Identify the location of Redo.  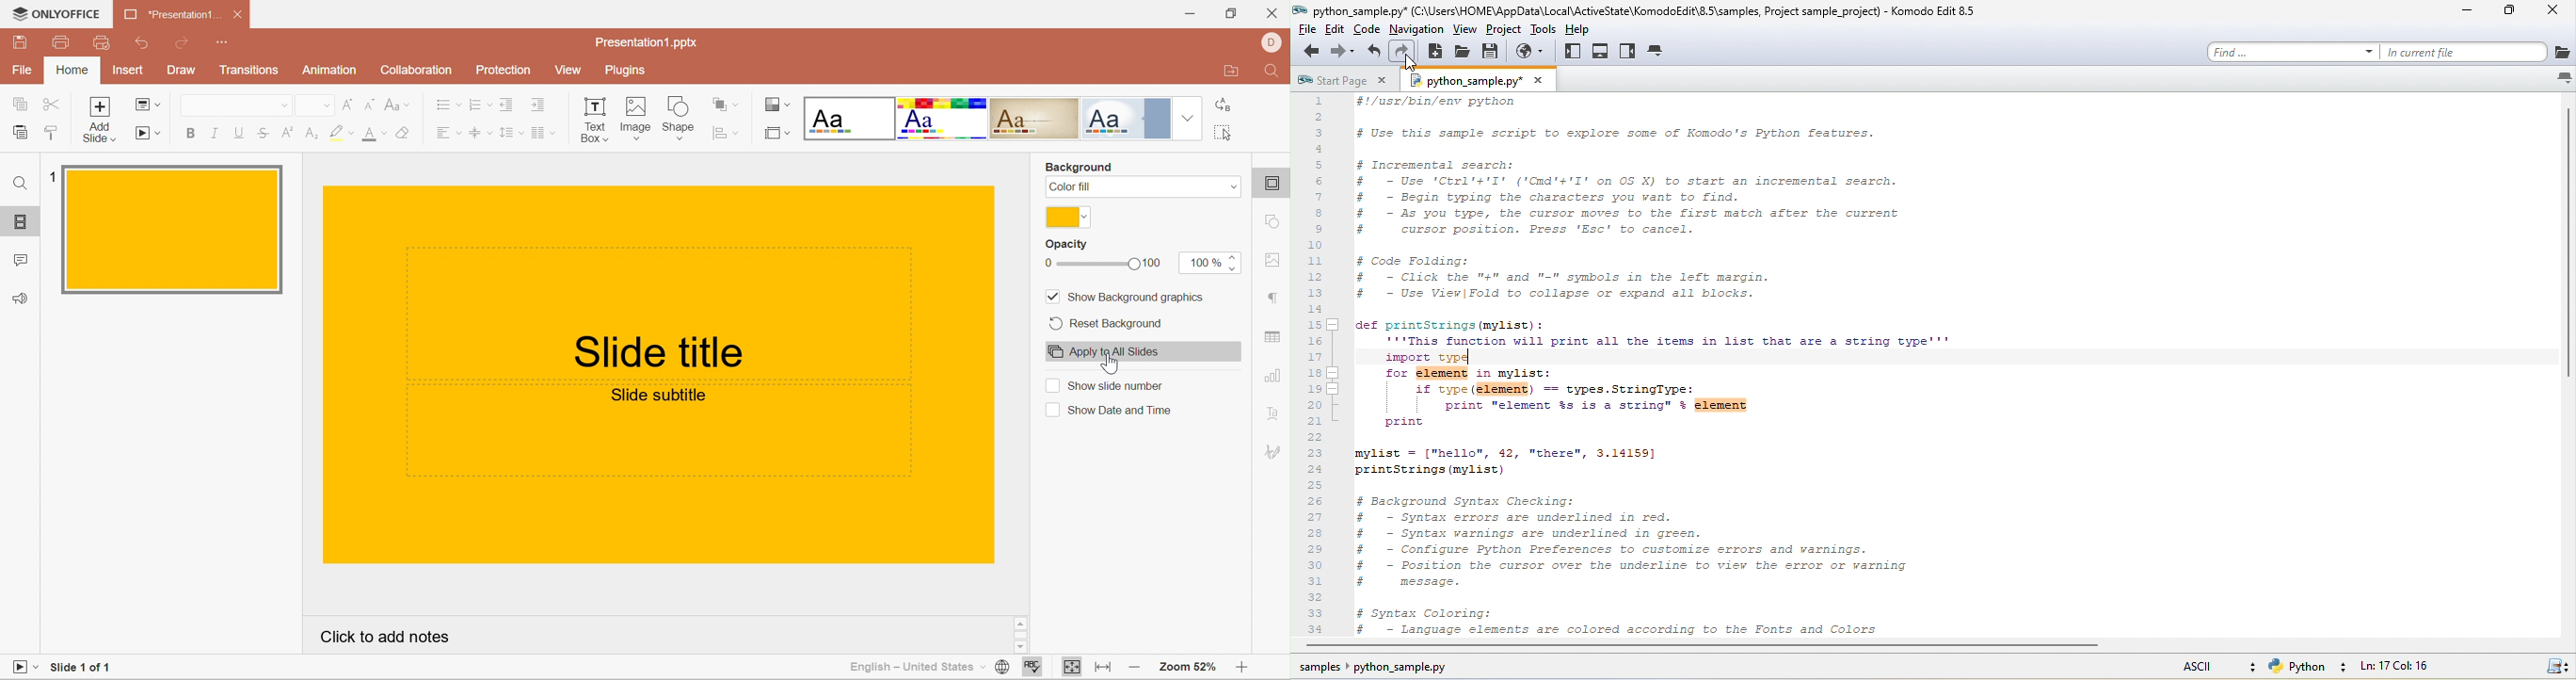
(184, 44).